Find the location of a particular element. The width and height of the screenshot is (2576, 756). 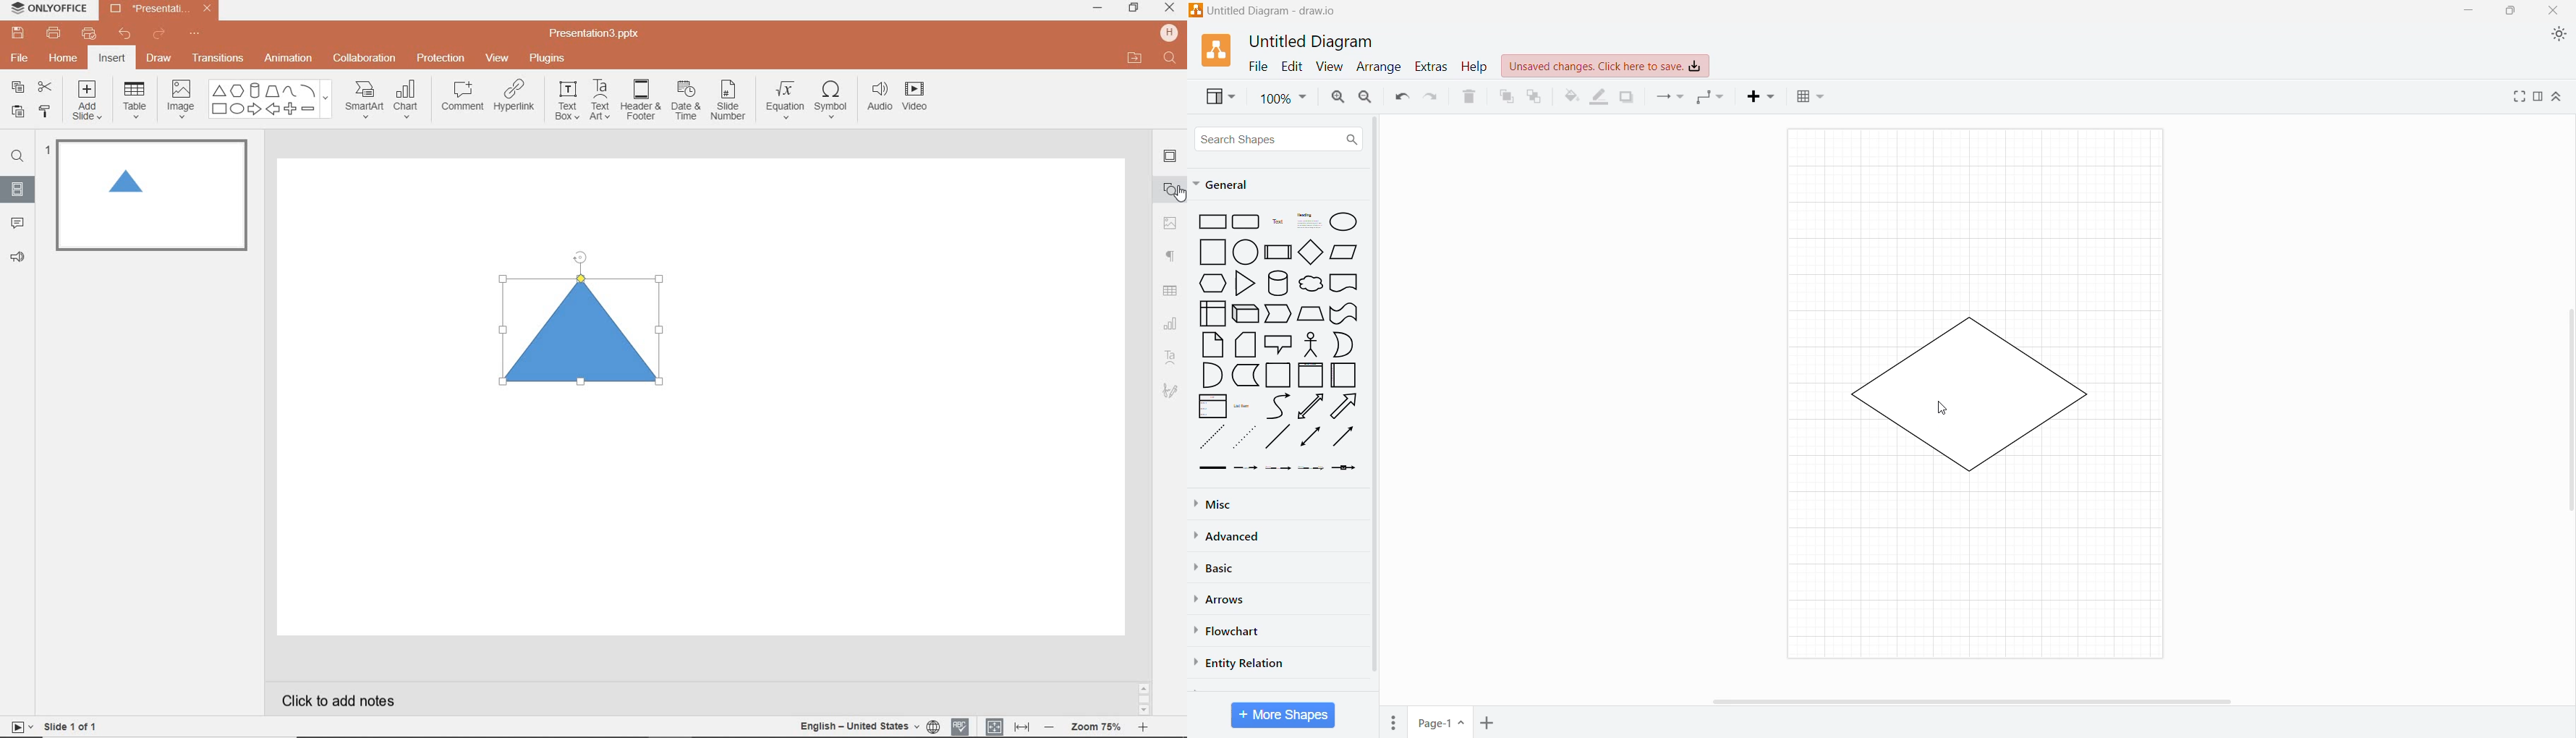

zoom out is located at coordinates (1052, 728).